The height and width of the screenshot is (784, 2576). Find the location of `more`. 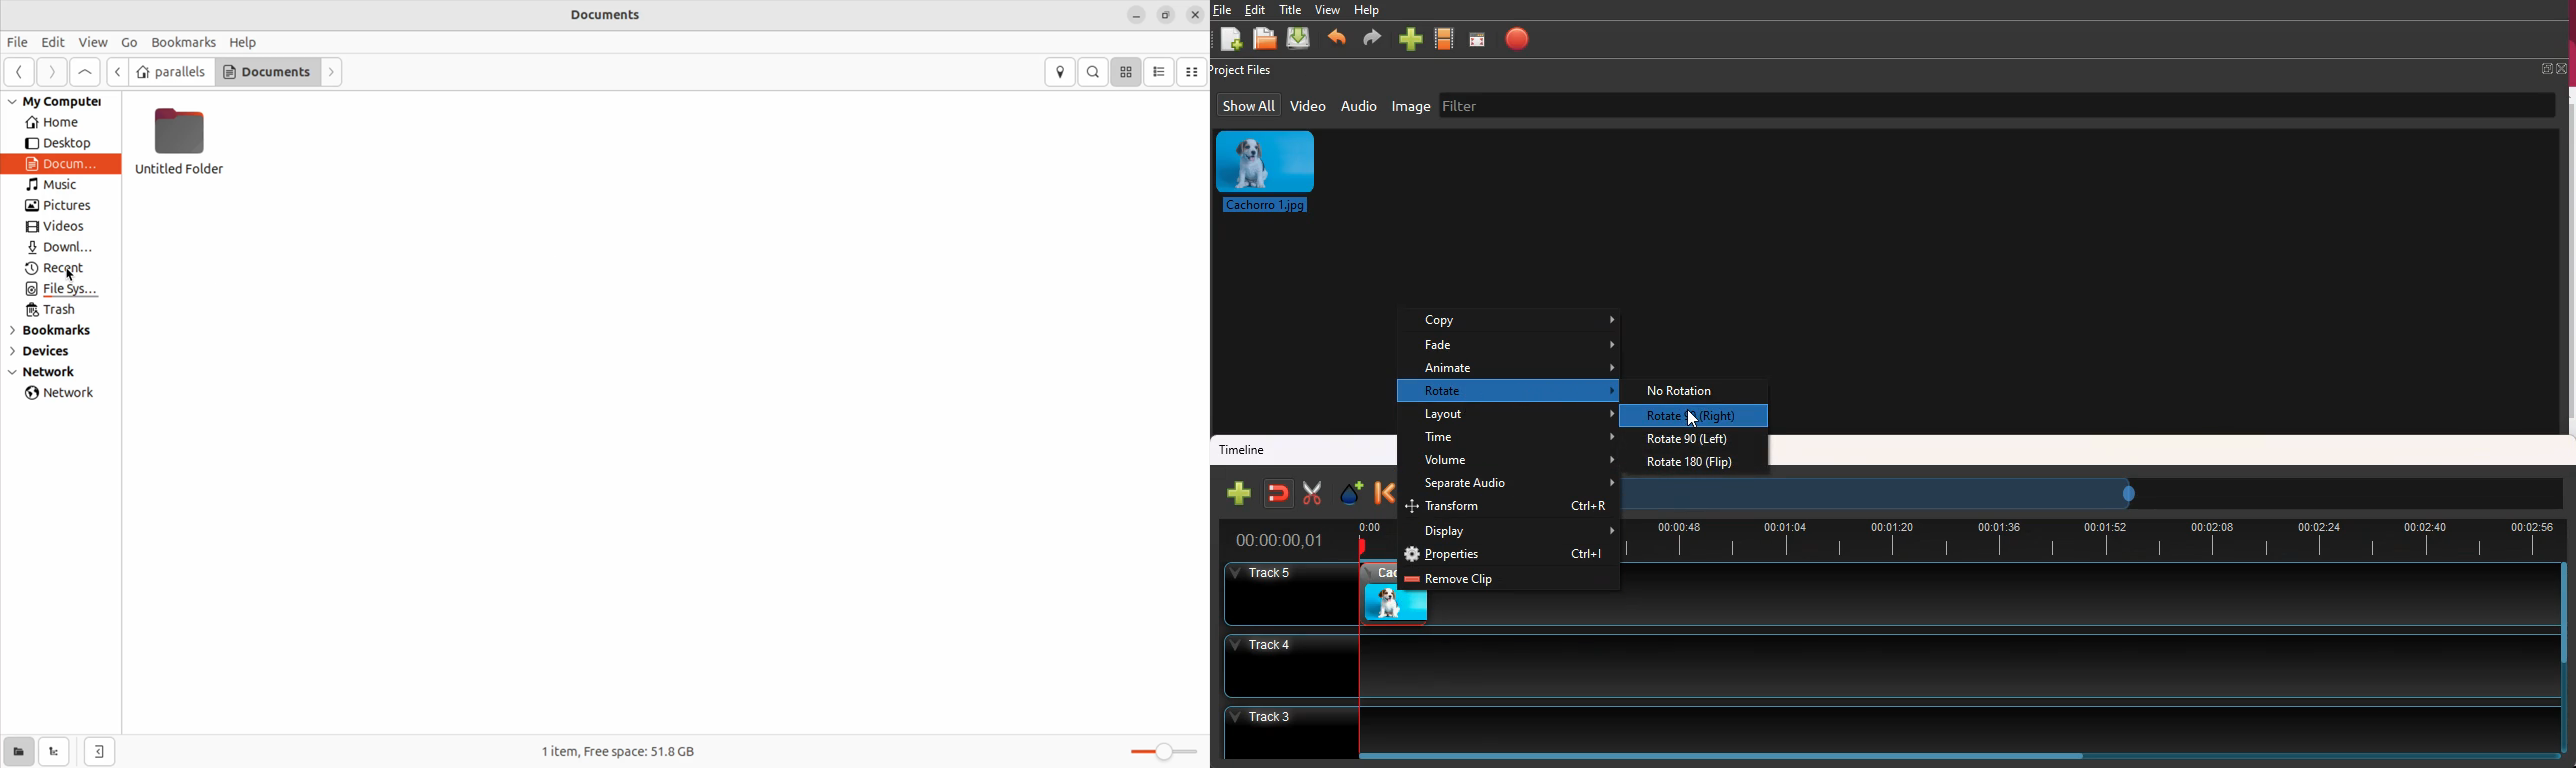

more is located at coordinates (1410, 39).